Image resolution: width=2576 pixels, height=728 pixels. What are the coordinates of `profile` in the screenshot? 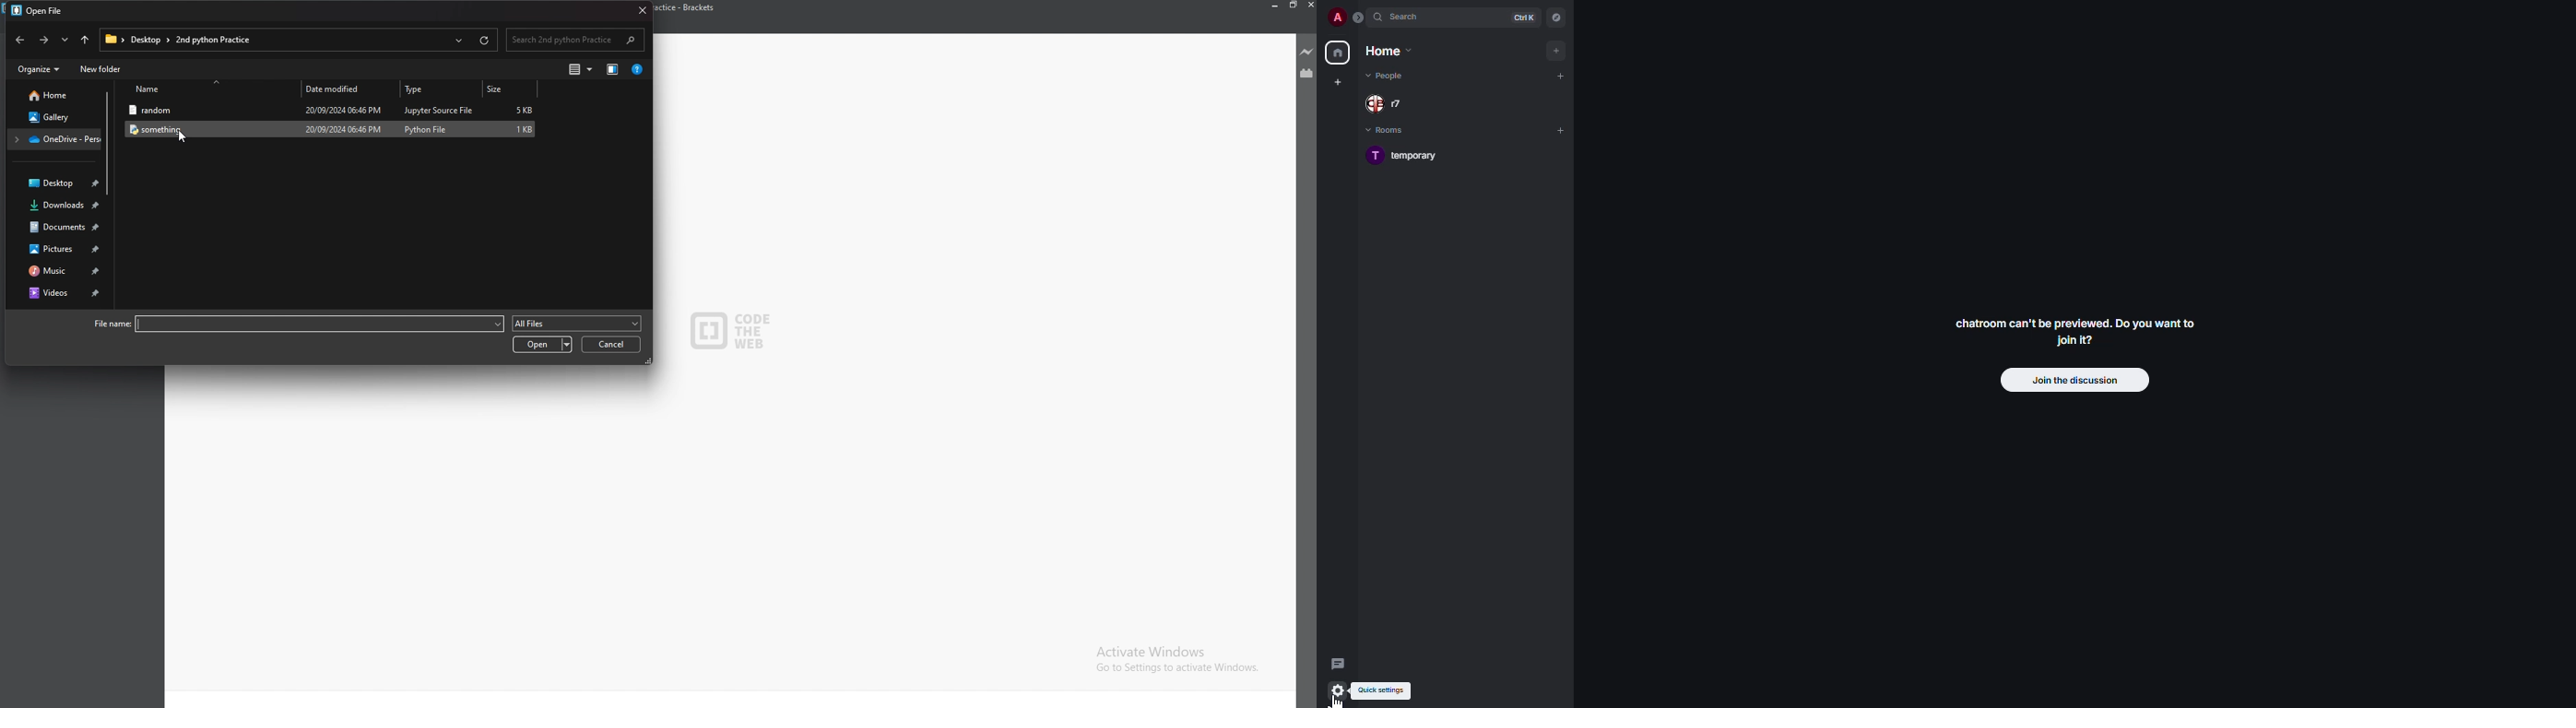 It's located at (1339, 17).